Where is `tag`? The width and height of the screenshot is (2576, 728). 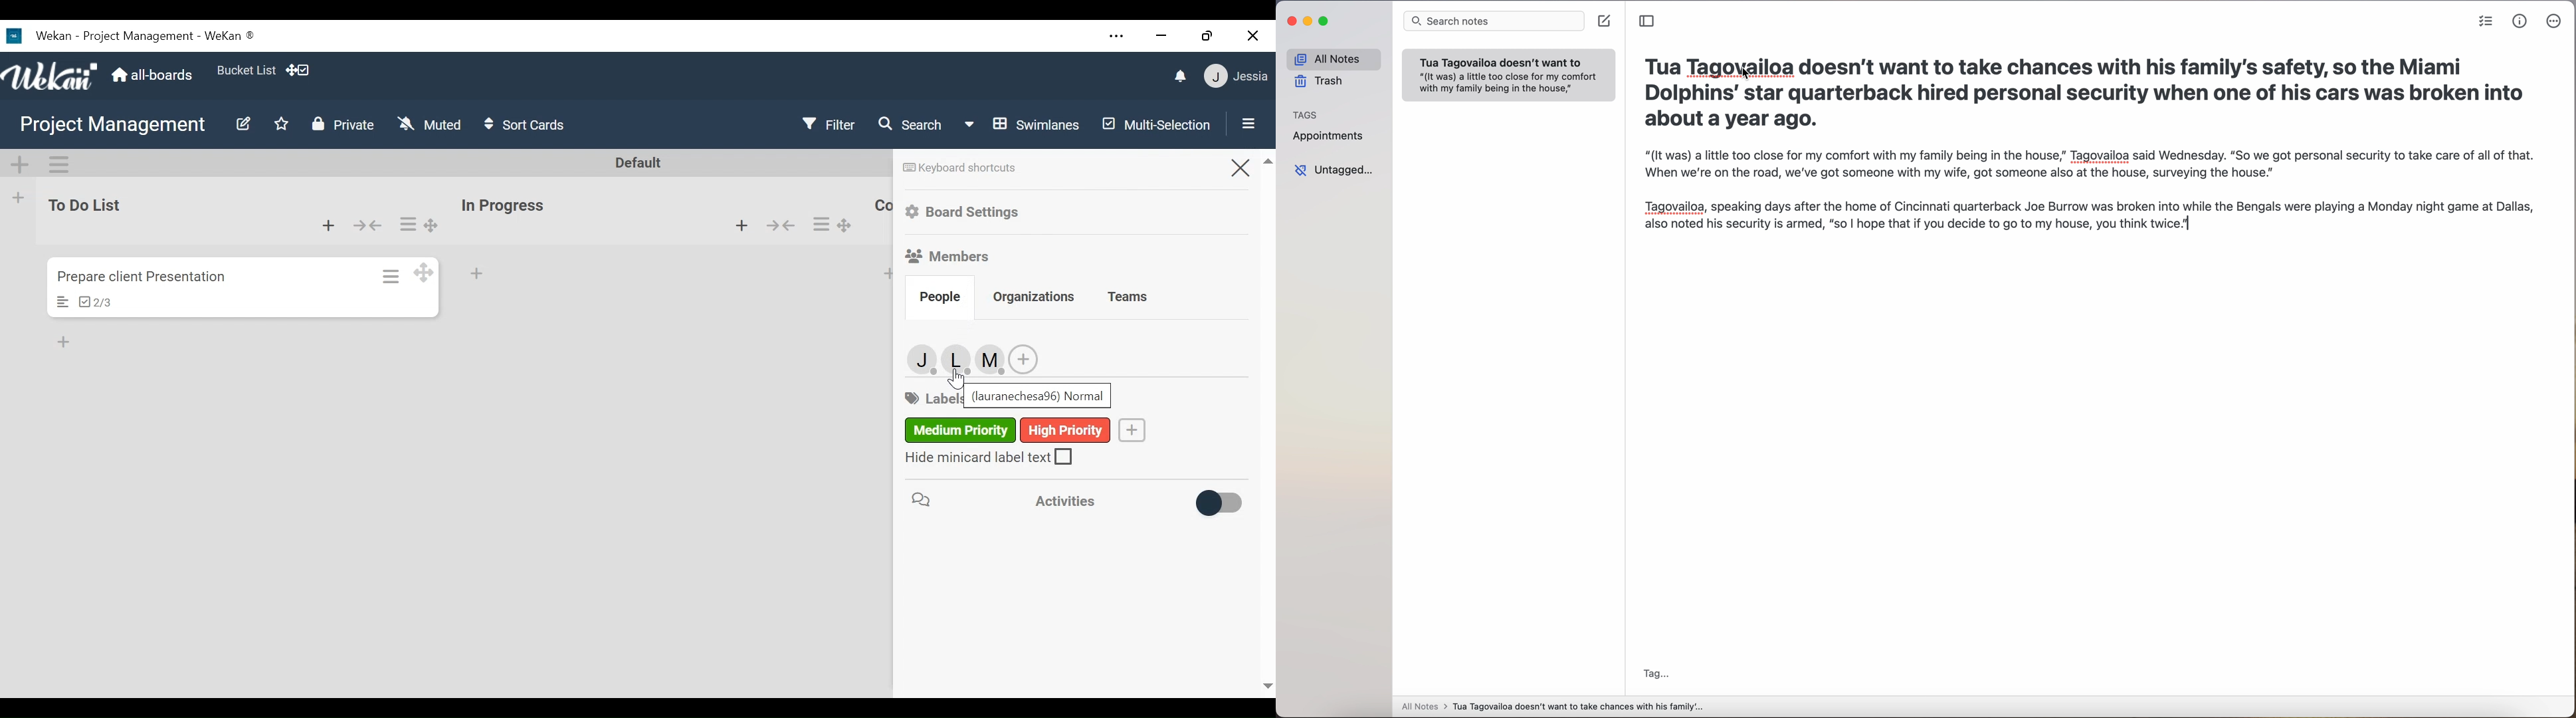 tag is located at coordinates (1658, 672).